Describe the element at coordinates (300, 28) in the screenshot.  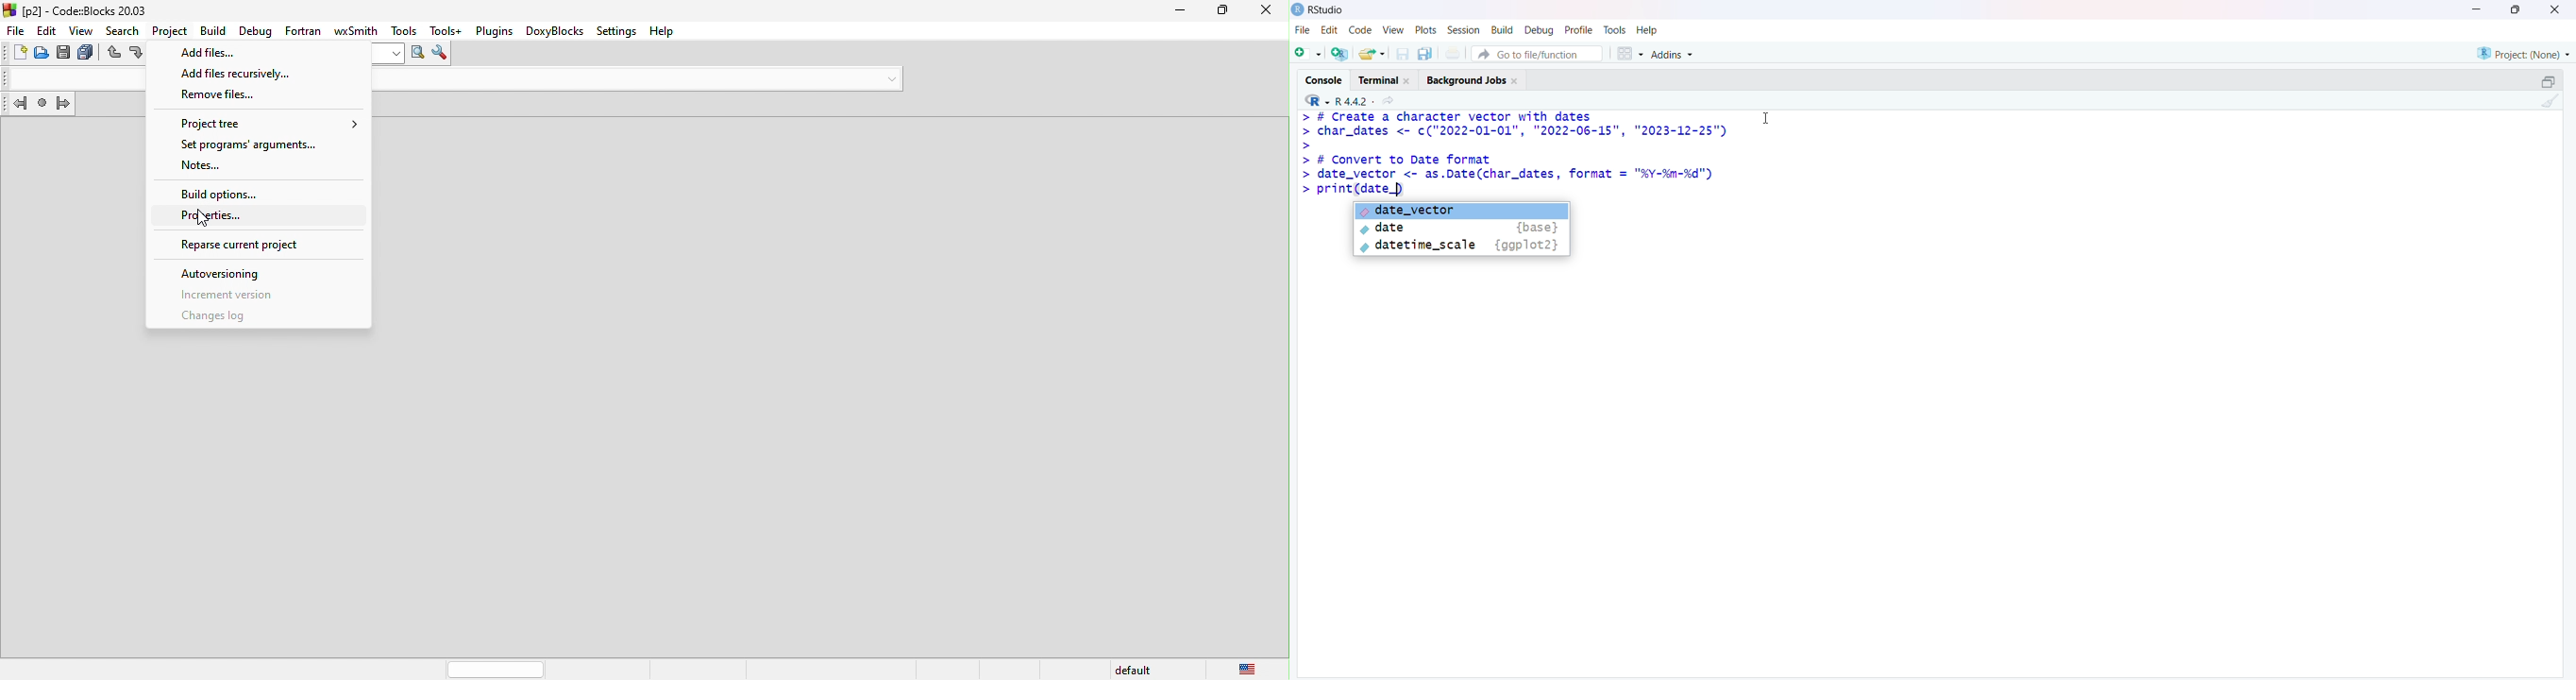
I see `fortran` at that location.